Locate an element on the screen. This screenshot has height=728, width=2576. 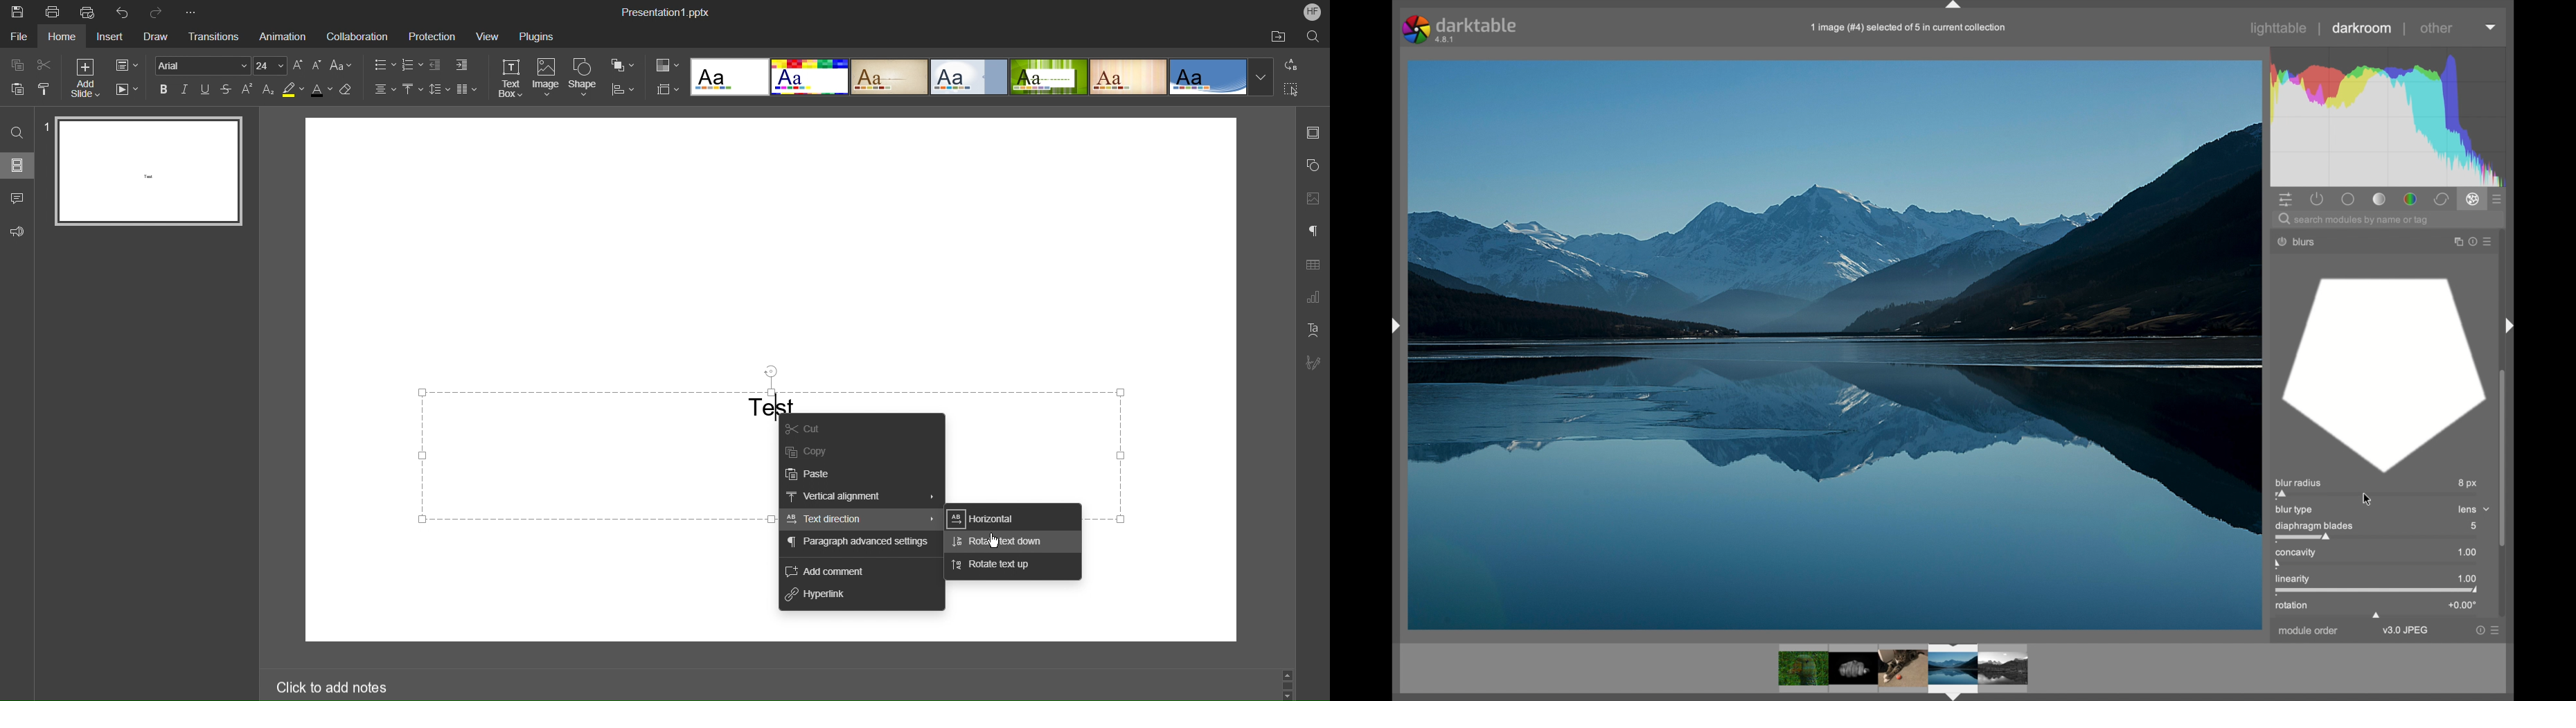
Superscript is located at coordinates (247, 90).